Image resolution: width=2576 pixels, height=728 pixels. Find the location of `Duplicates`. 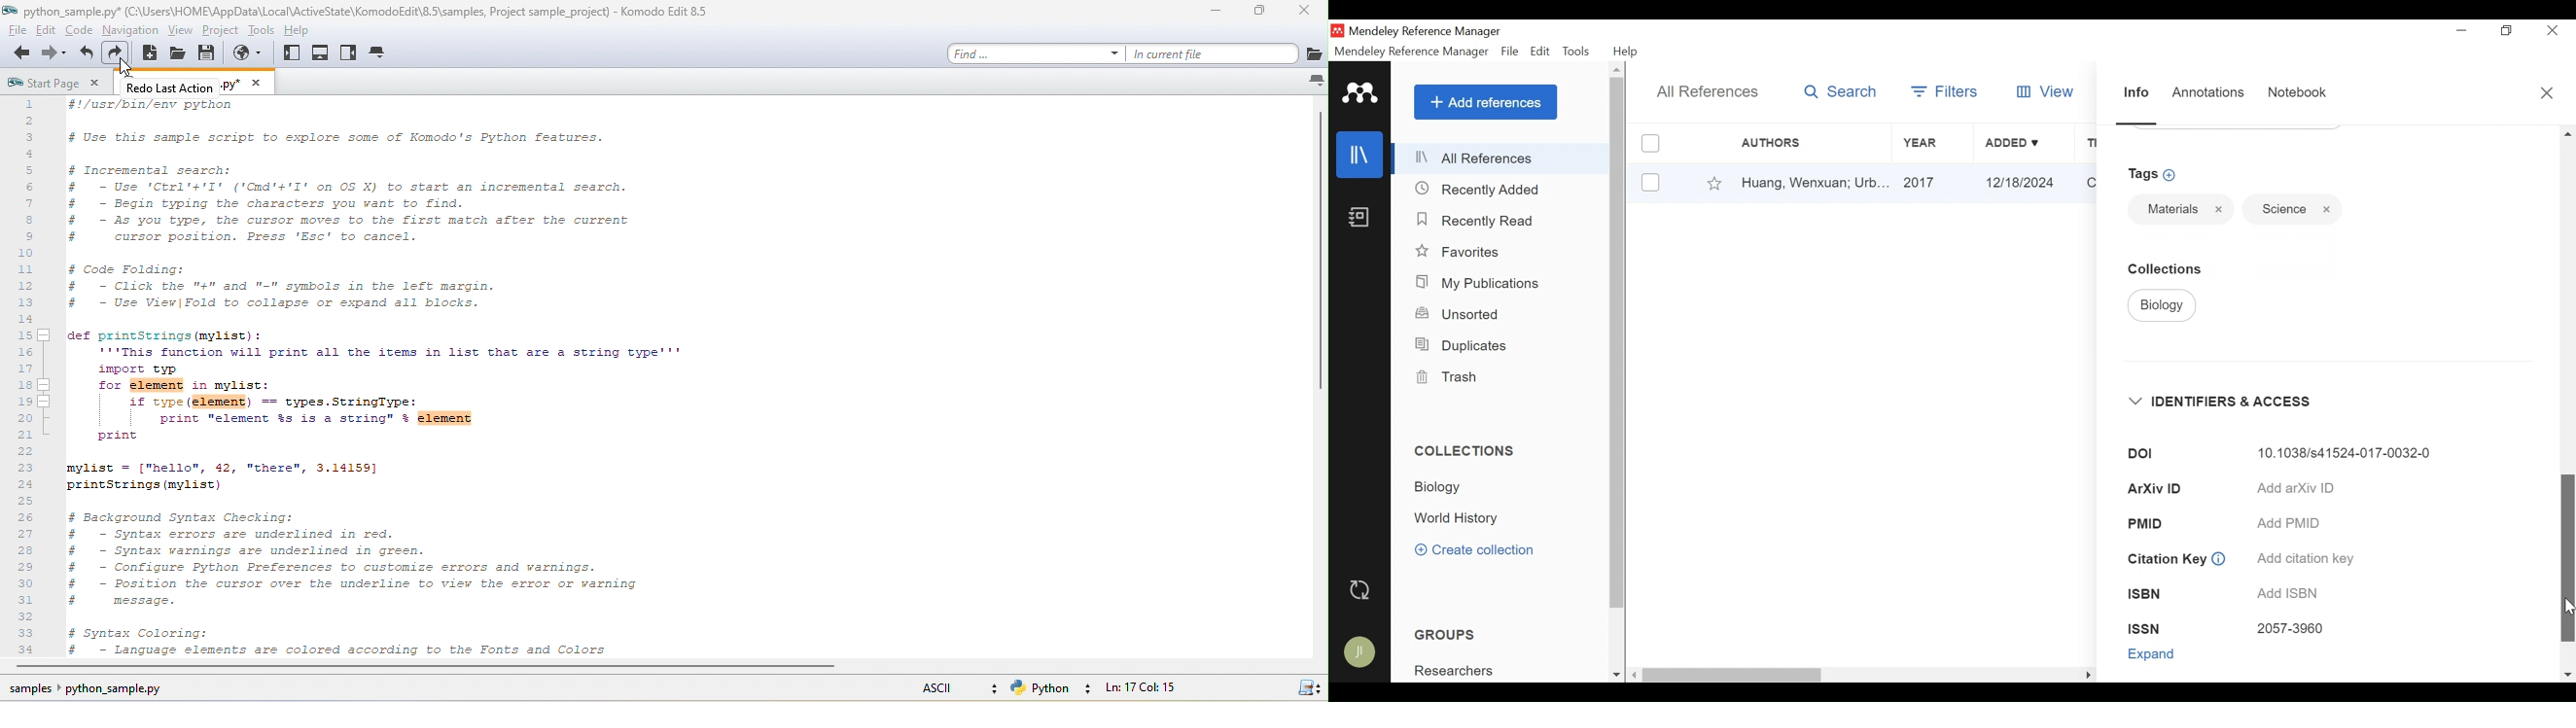

Duplicates is located at coordinates (1464, 347).